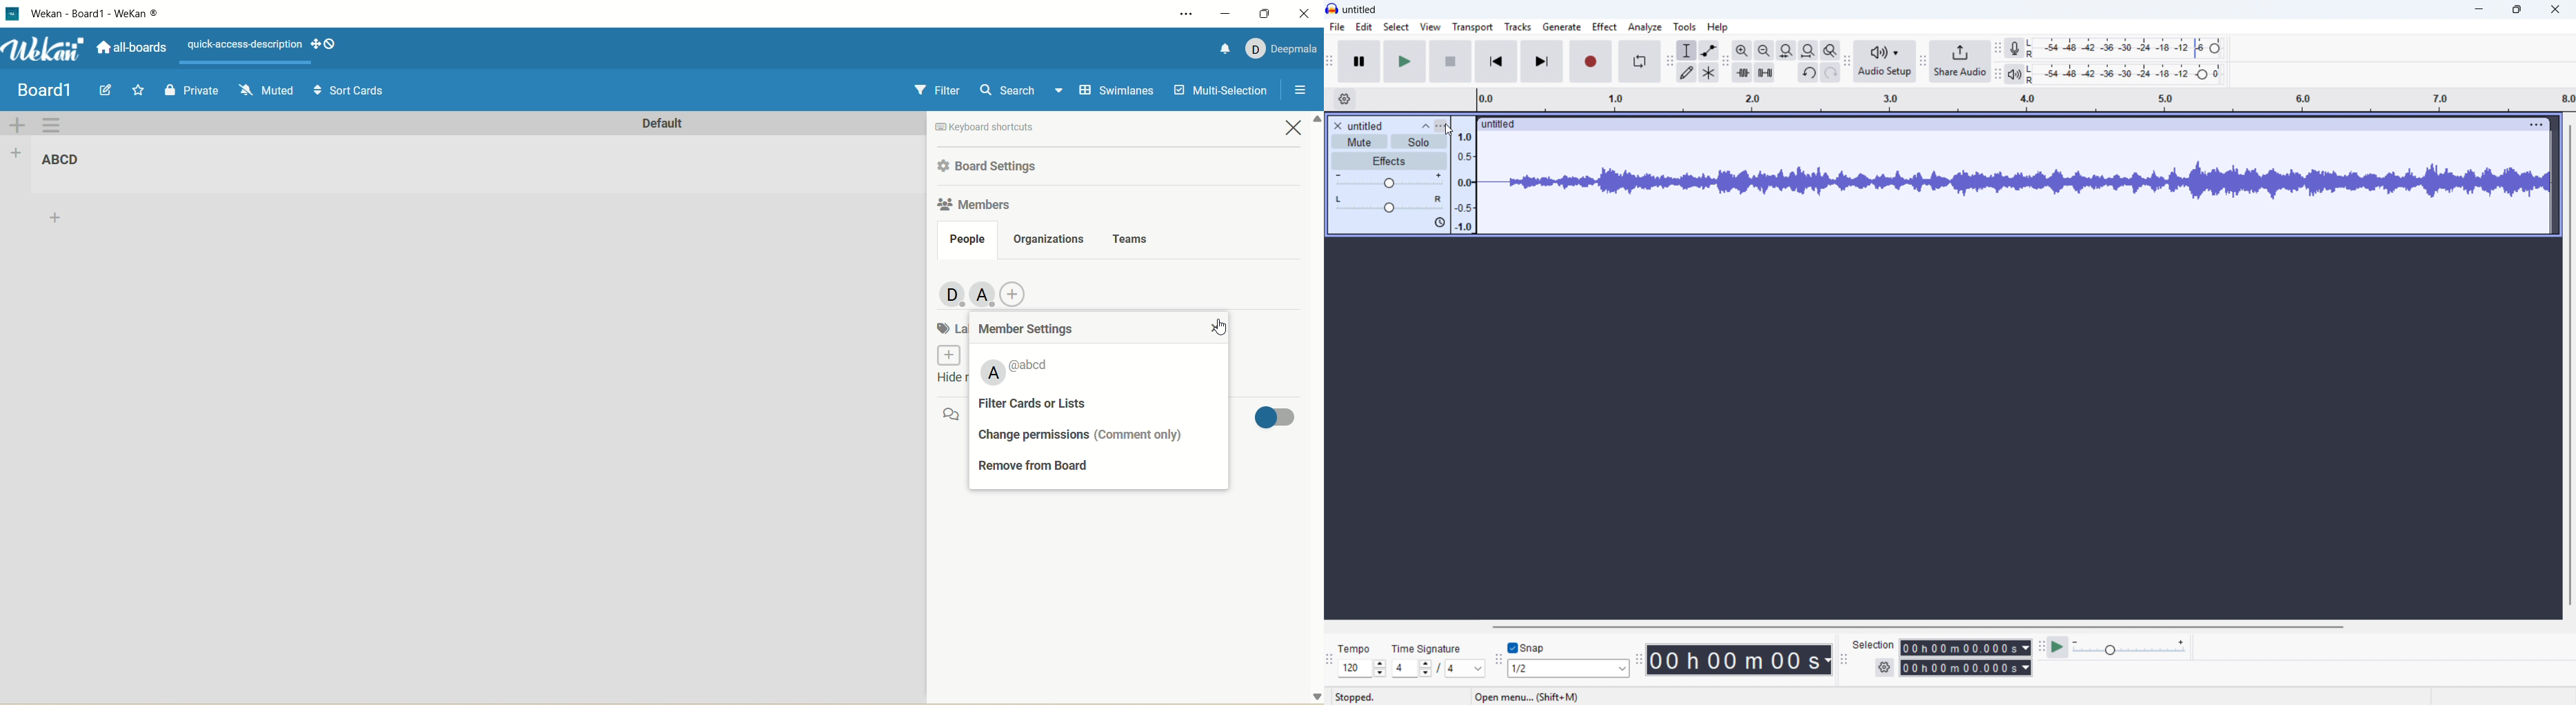 The image size is (2576, 728). What do you see at coordinates (1428, 648) in the screenshot?
I see `Time signature` at bounding box center [1428, 648].